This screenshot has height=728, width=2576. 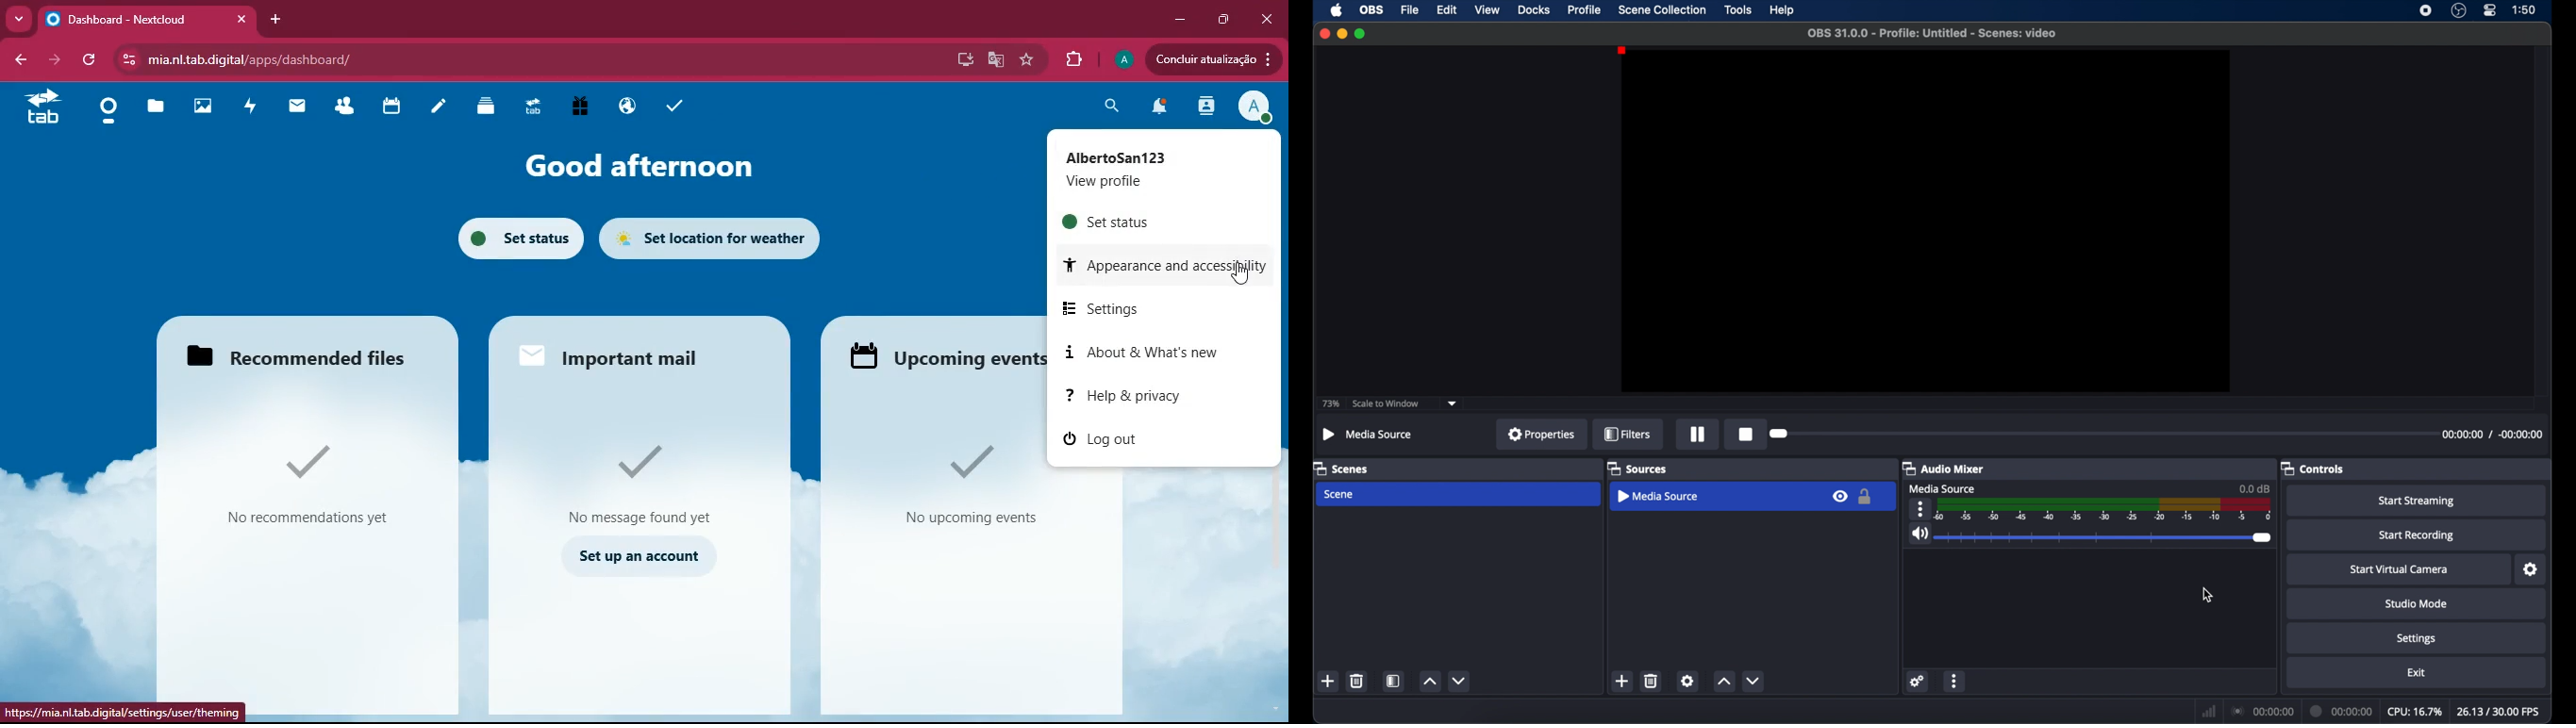 I want to click on profile, so click(x=1586, y=10).